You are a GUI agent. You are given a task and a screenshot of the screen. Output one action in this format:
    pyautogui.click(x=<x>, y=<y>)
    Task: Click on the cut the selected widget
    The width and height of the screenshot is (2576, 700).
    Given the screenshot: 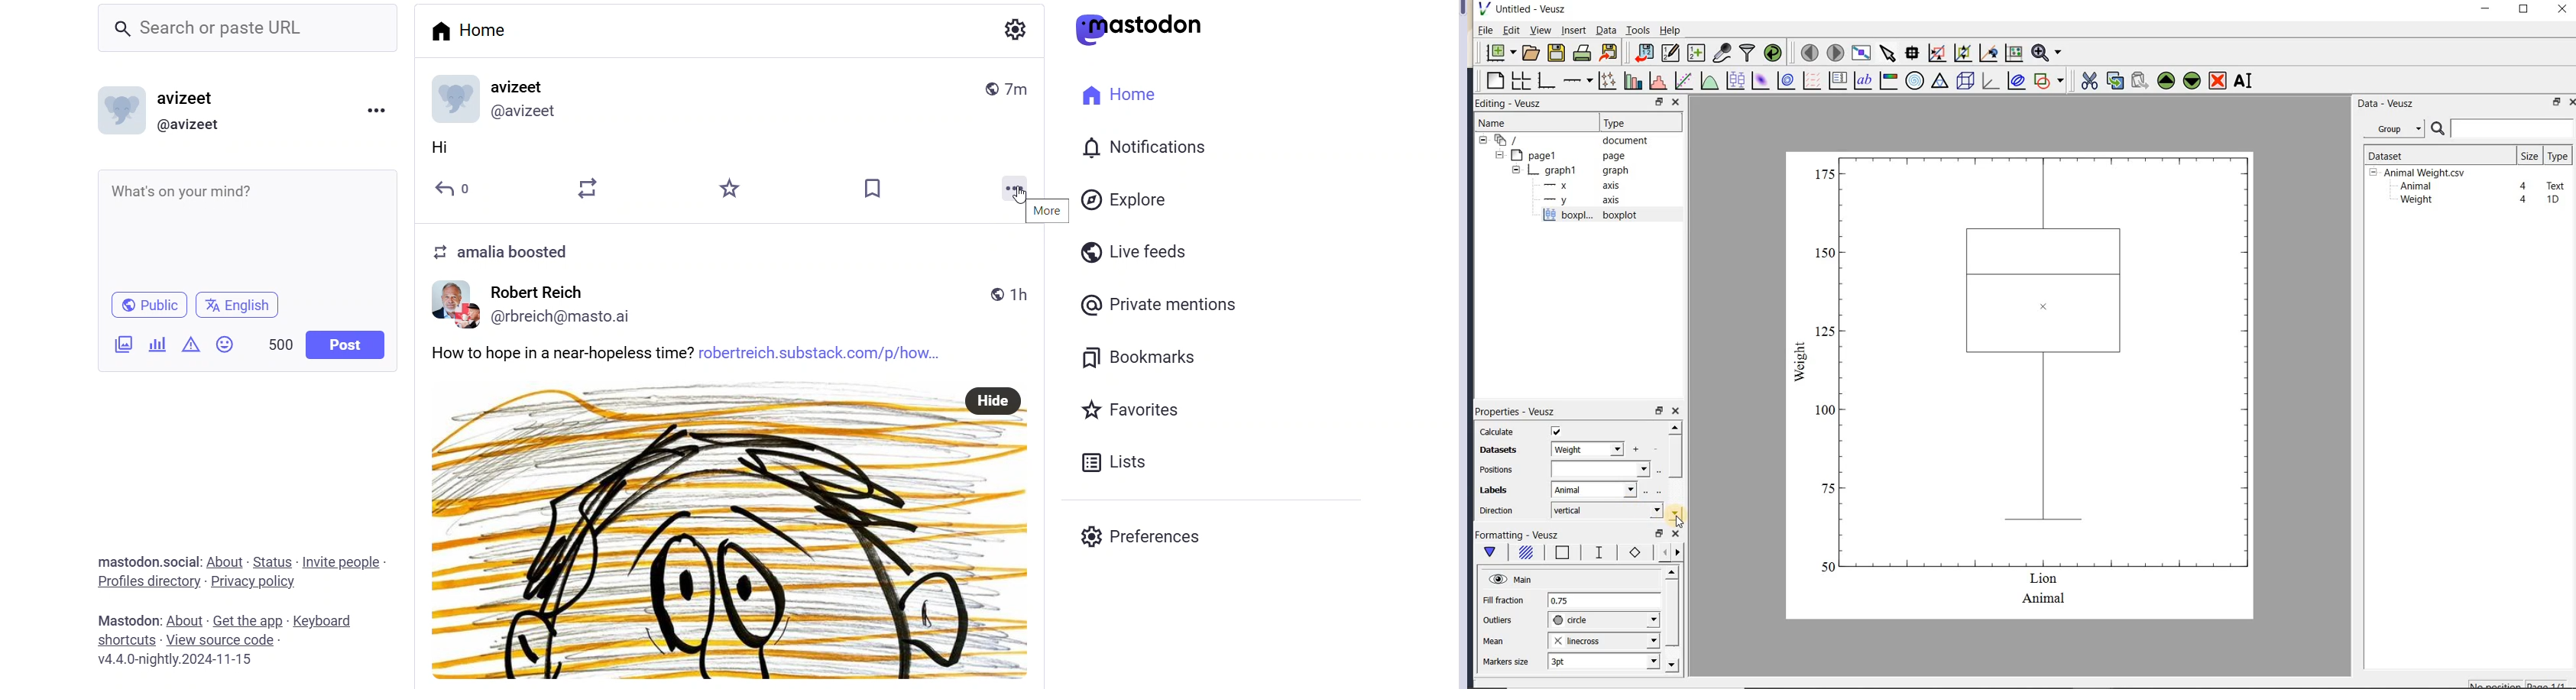 What is the action you would take?
    pyautogui.click(x=2088, y=81)
    